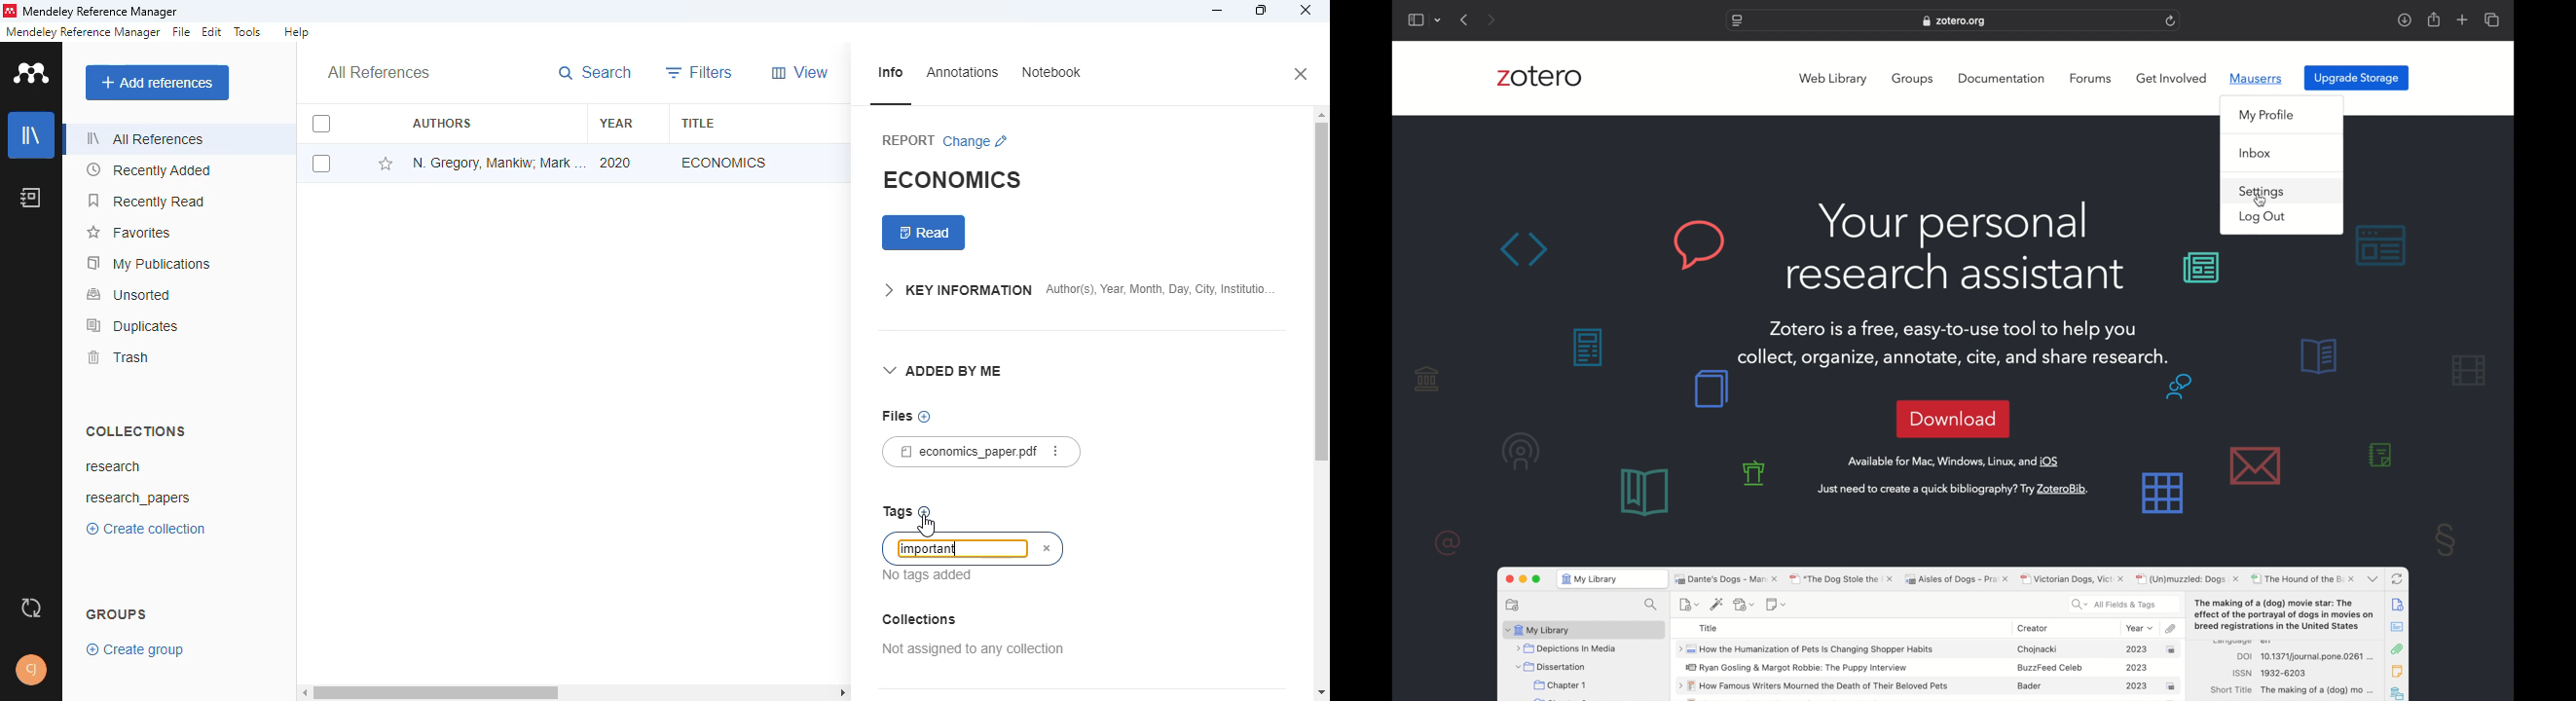 Image resolution: width=2576 pixels, height=728 pixels. I want to click on background graphics, so click(1689, 489).